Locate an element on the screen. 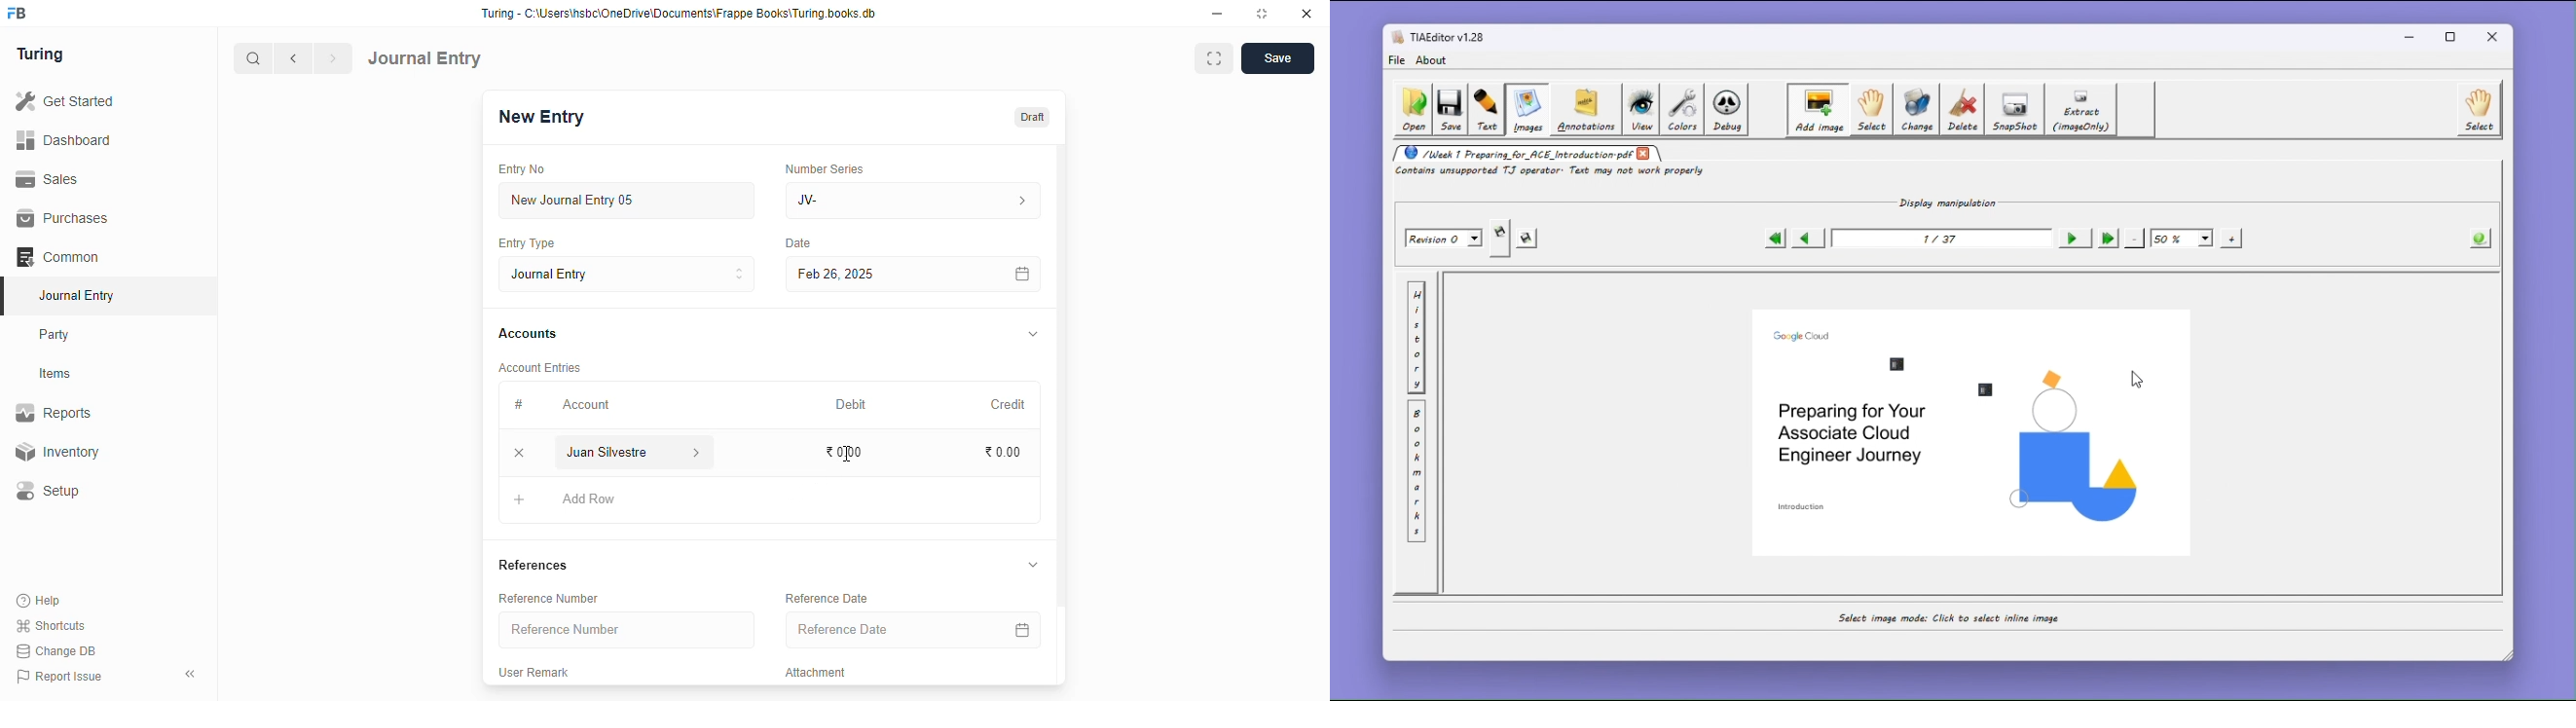  scroll bar is located at coordinates (1062, 413).